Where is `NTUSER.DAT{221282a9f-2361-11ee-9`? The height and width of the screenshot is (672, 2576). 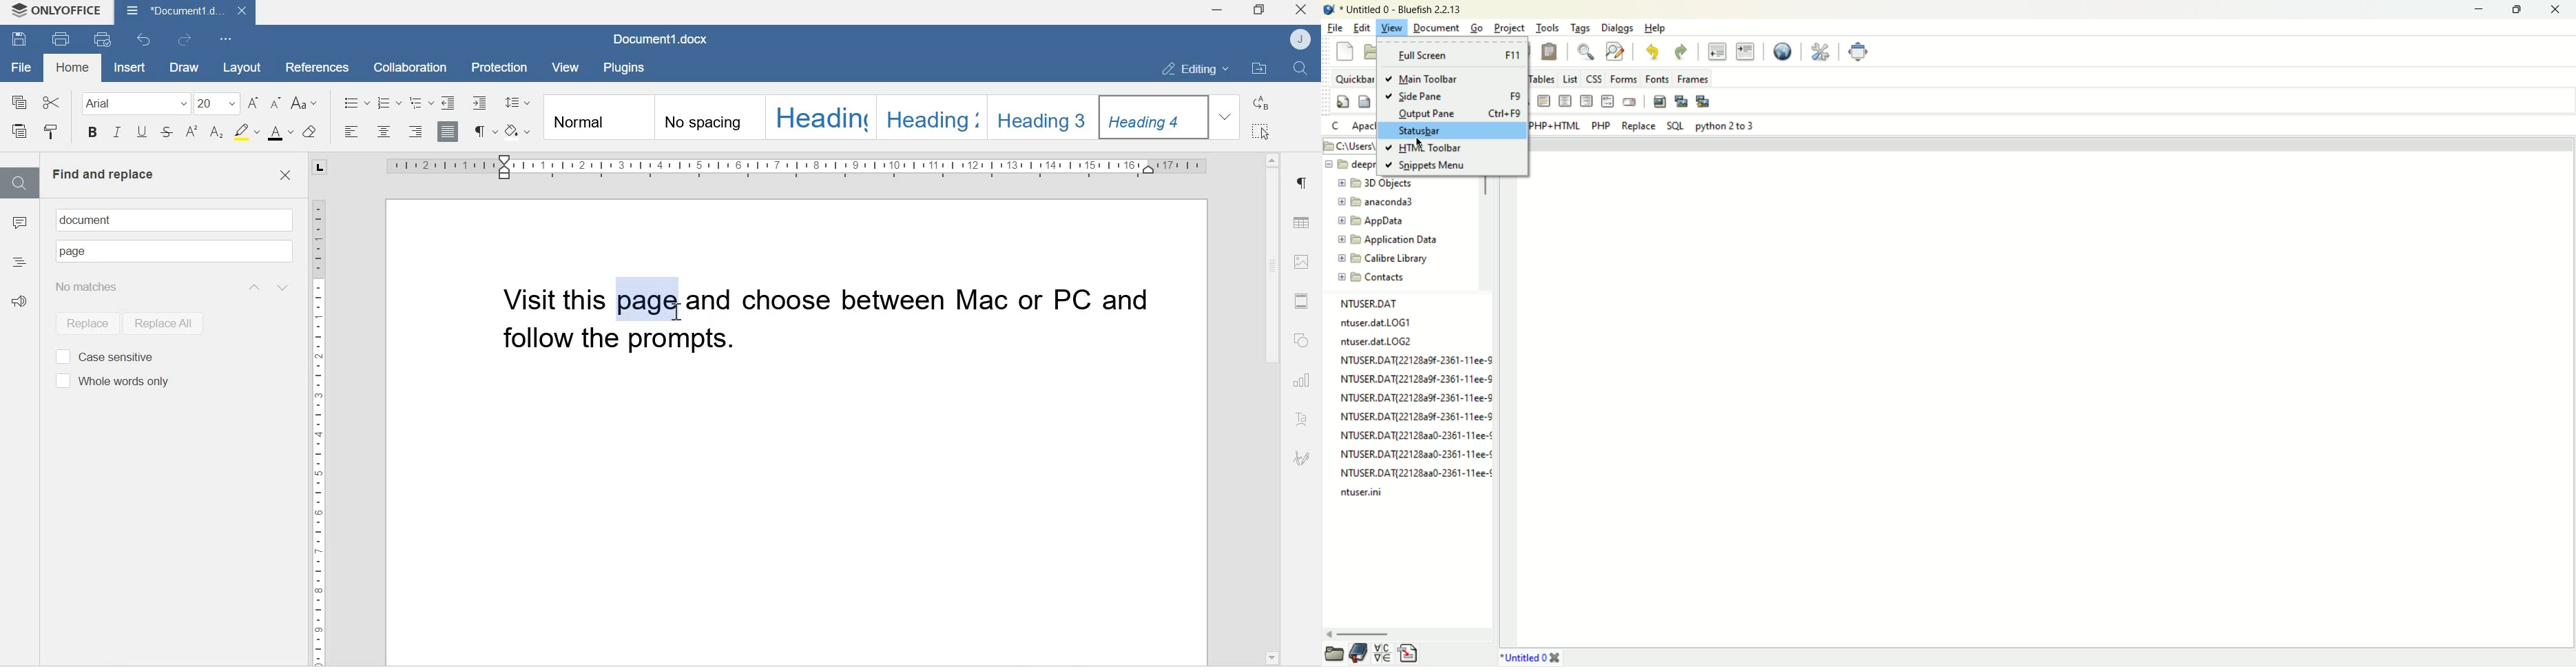
NTUSER.DAT{221282a9f-2361-11ee-9 is located at coordinates (1416, 397).